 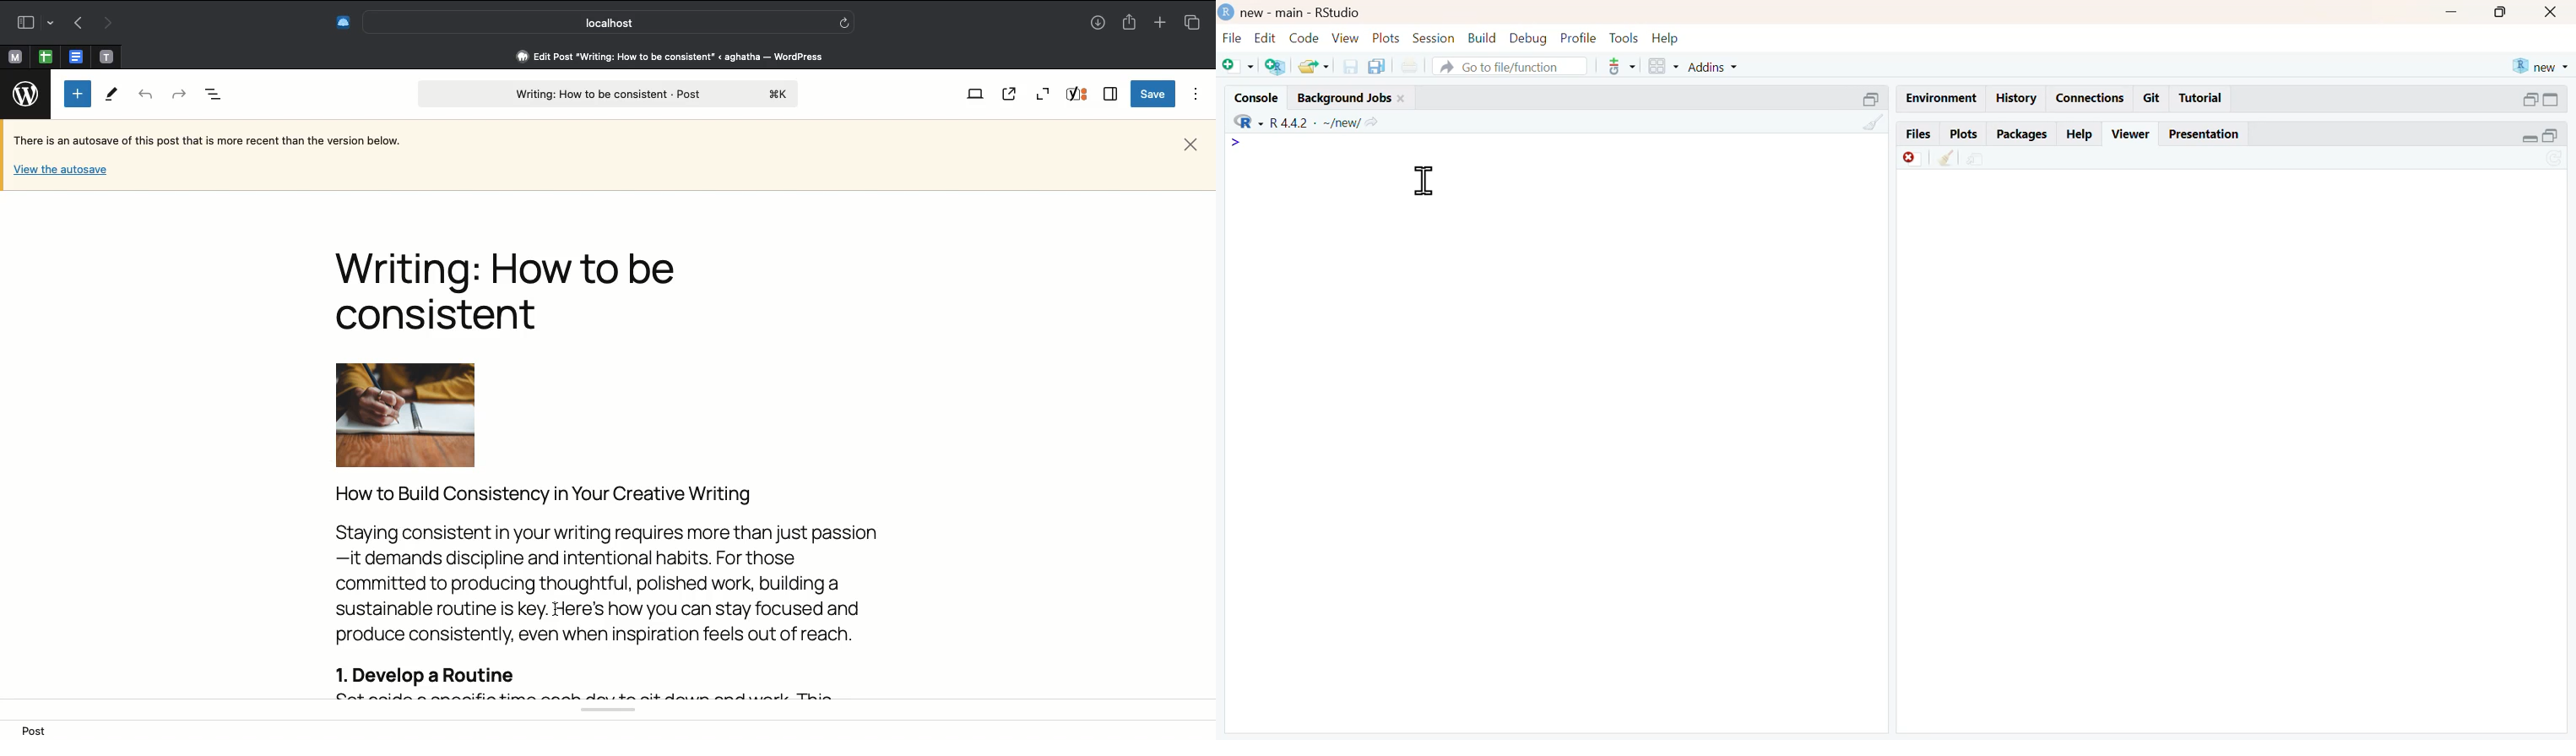 I want to click on logo, so click(x=1228, y=11).